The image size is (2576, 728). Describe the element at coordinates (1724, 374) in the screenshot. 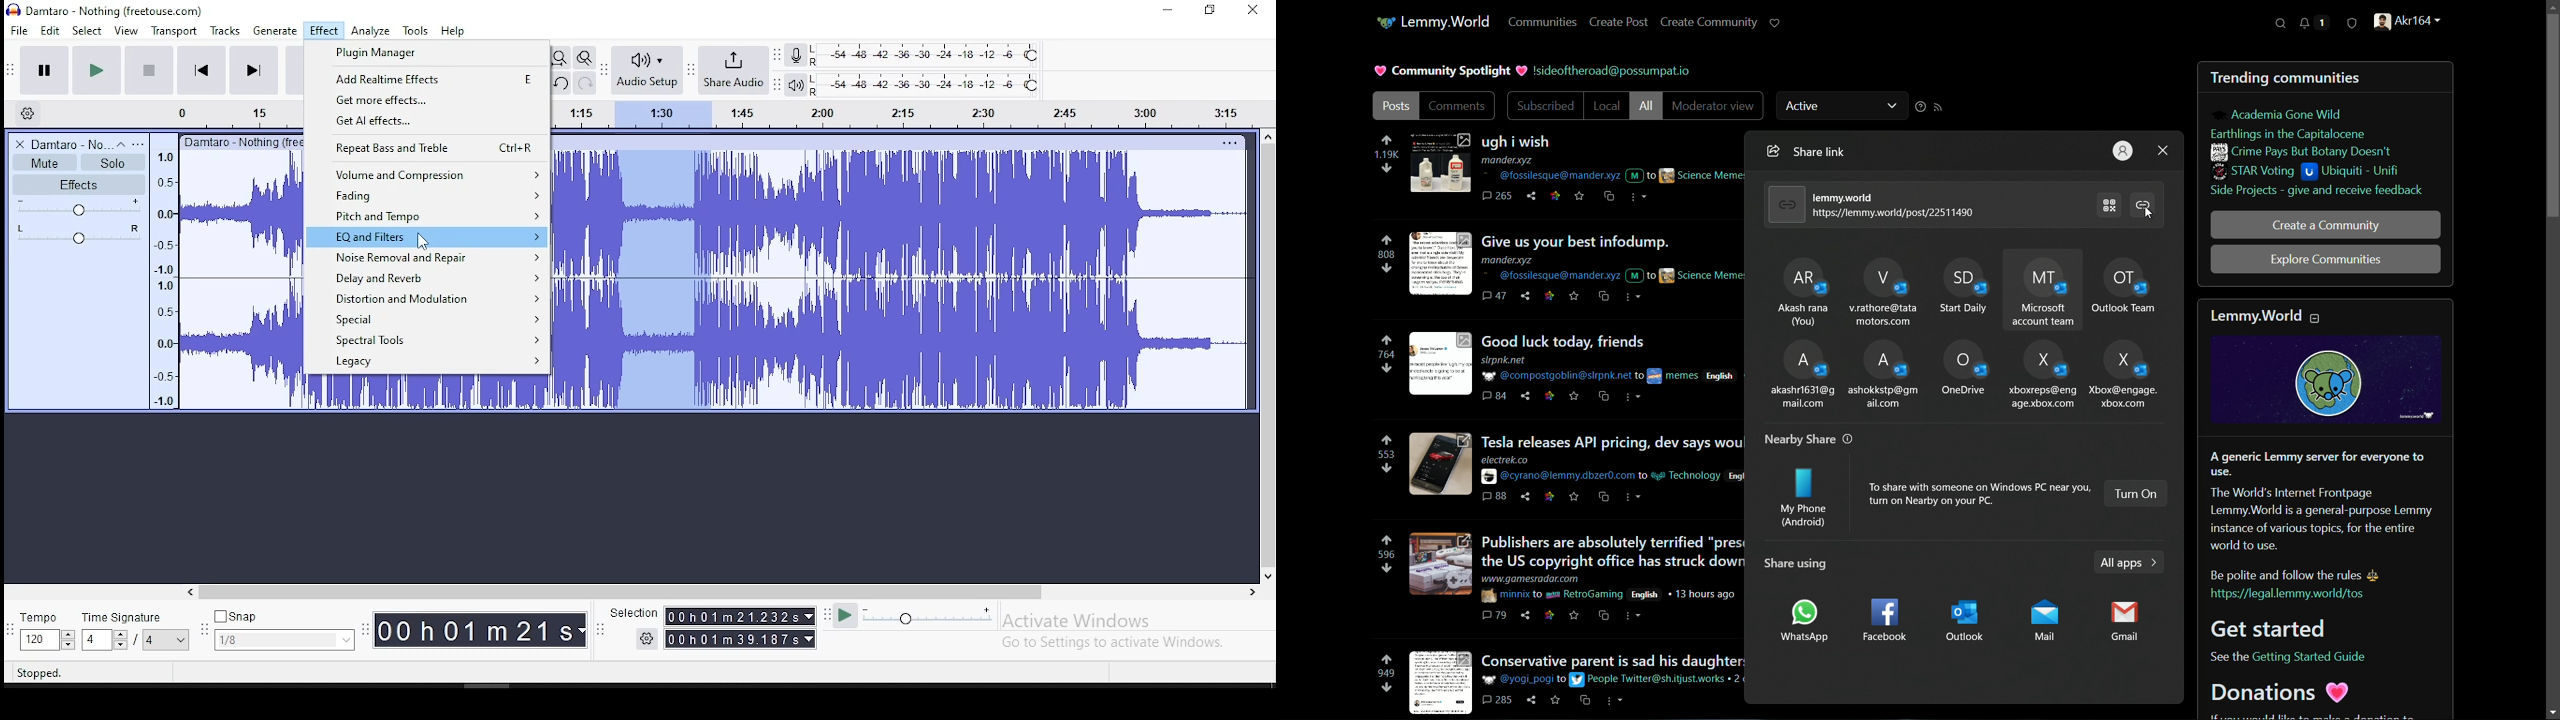

I see `English ` at that location.